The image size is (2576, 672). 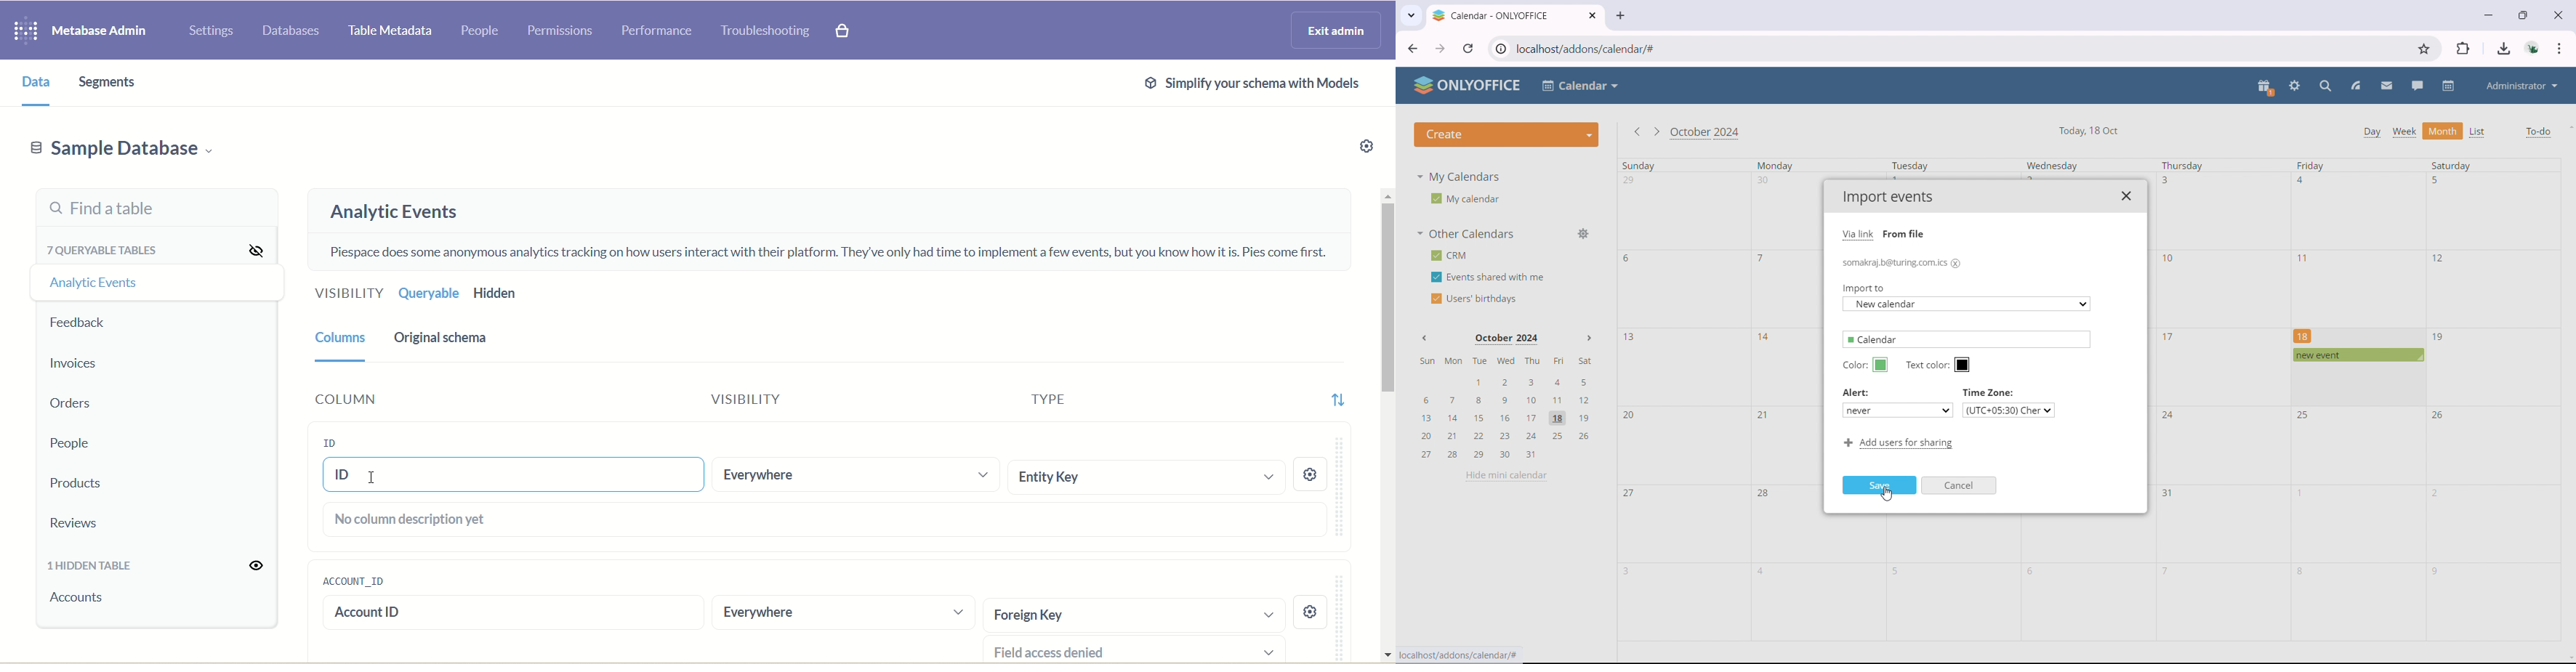 What do you see at coordinates (2183, 166) in the screenshot?
I see `Thursday` at bounding box center [2183, 166].